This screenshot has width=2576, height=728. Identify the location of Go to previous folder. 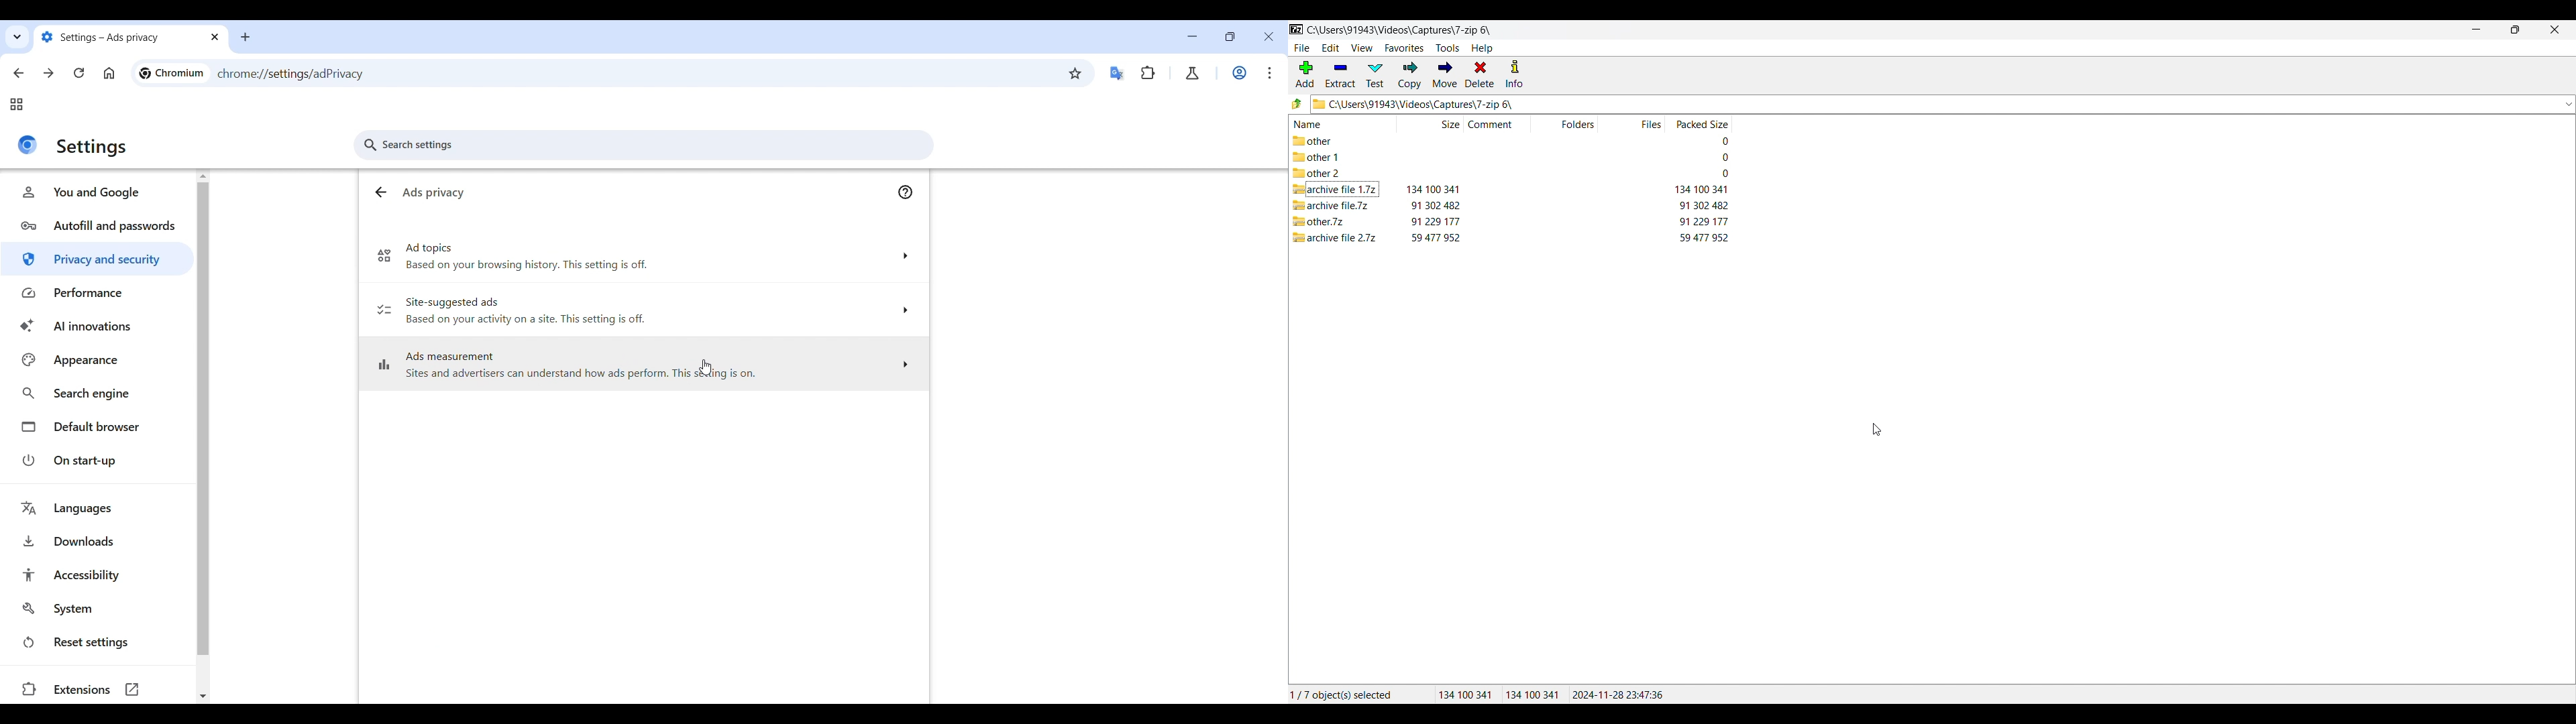
(1298, 103).